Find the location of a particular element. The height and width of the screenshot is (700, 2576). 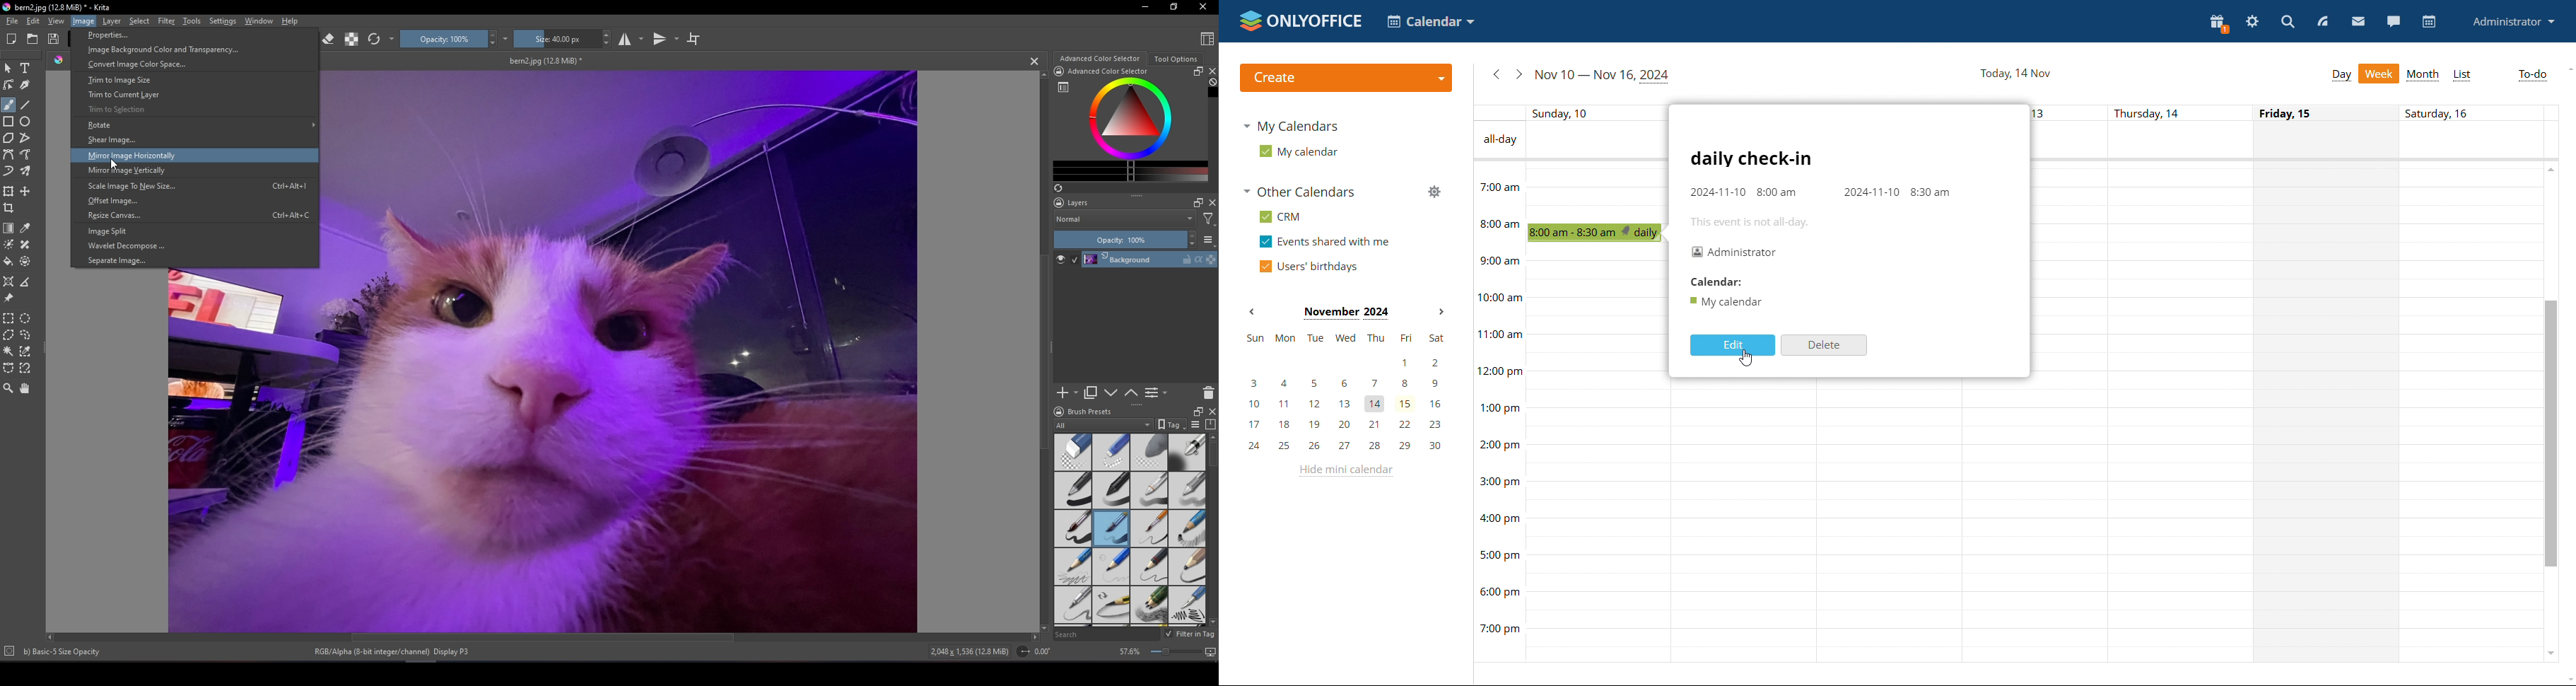

Brush preset scroll is located at coordinates (1213, 530).